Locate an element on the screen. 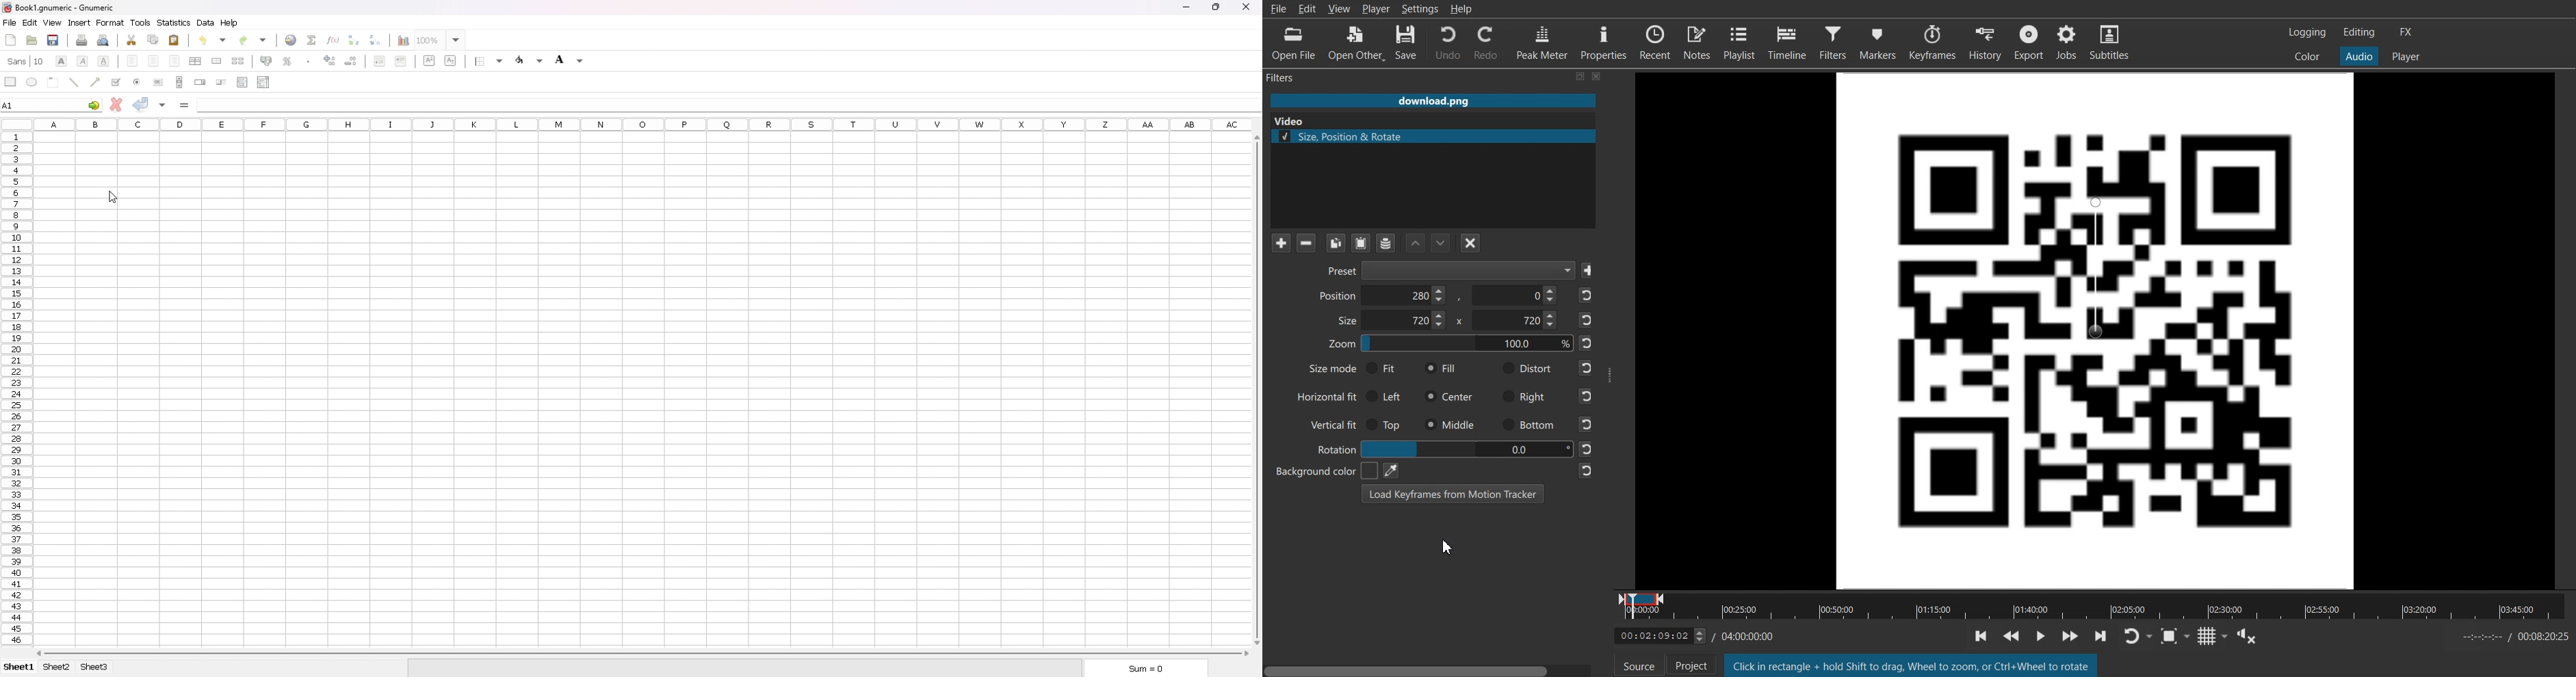 This screenshot has width=2576, height=700. Toggle Zoom is located at coordinates (2177, 639).